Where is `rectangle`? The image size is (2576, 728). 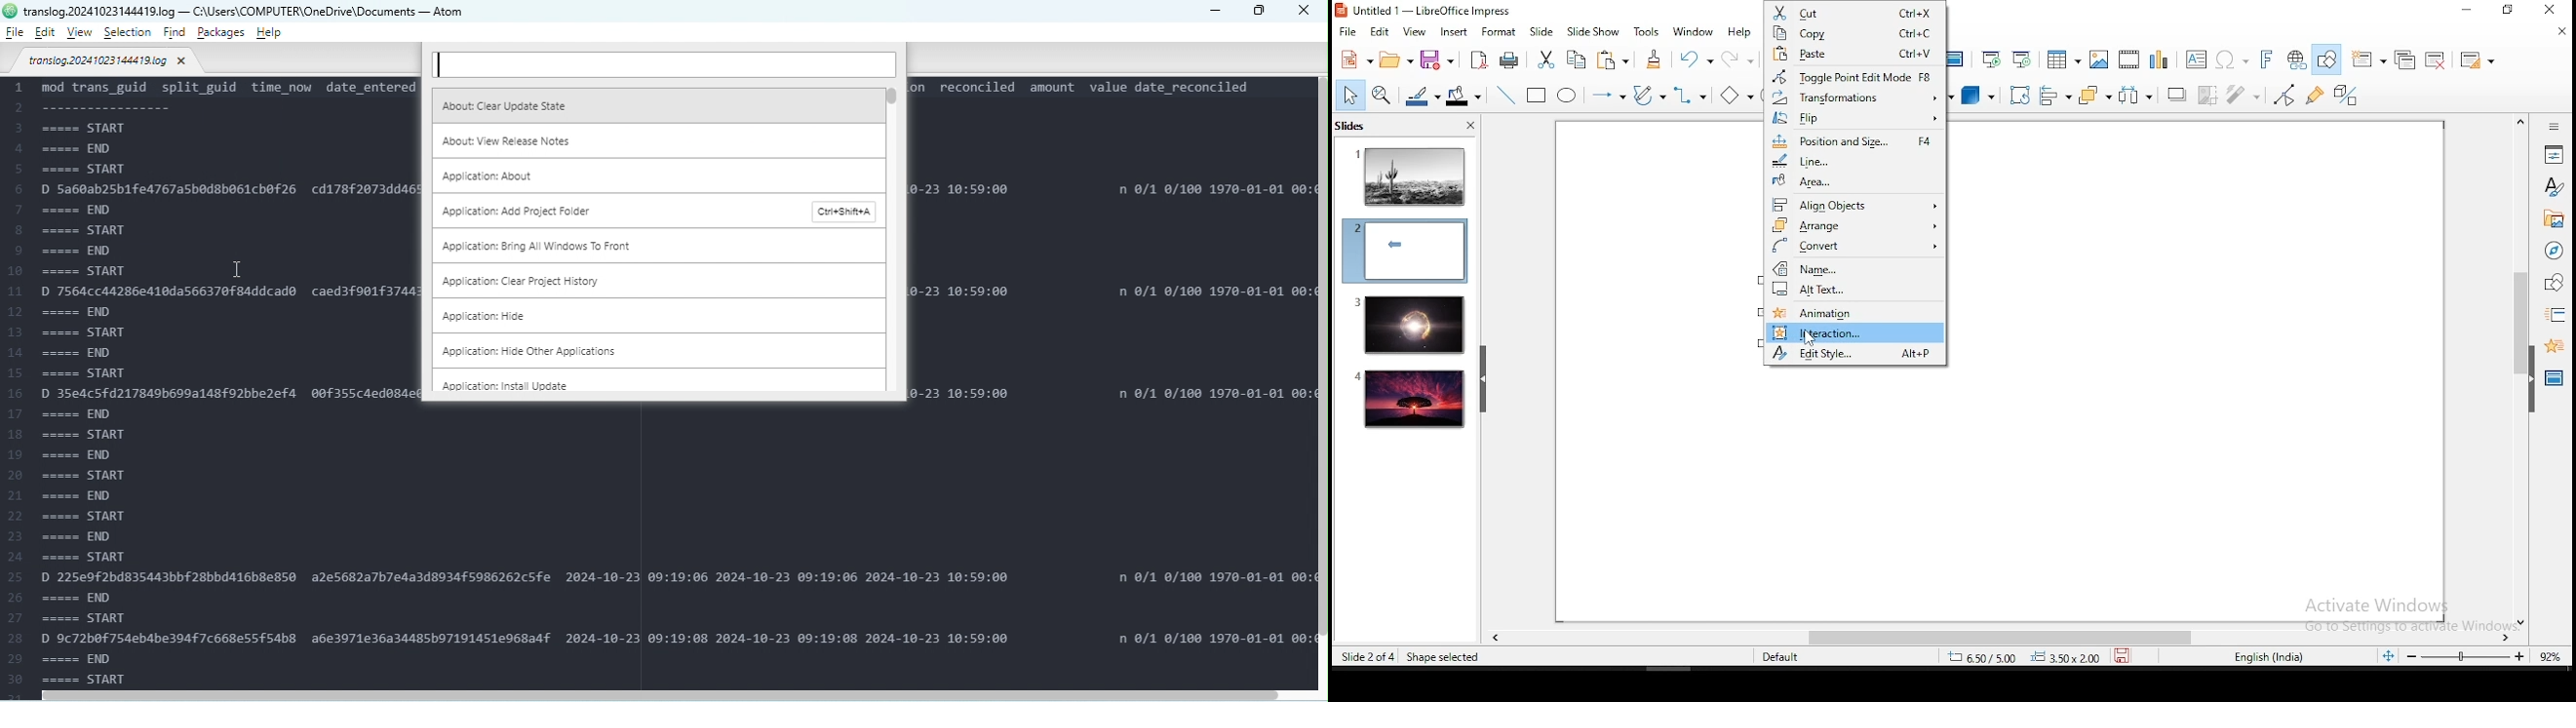 rectangle is located at coordinates (1538, 97).